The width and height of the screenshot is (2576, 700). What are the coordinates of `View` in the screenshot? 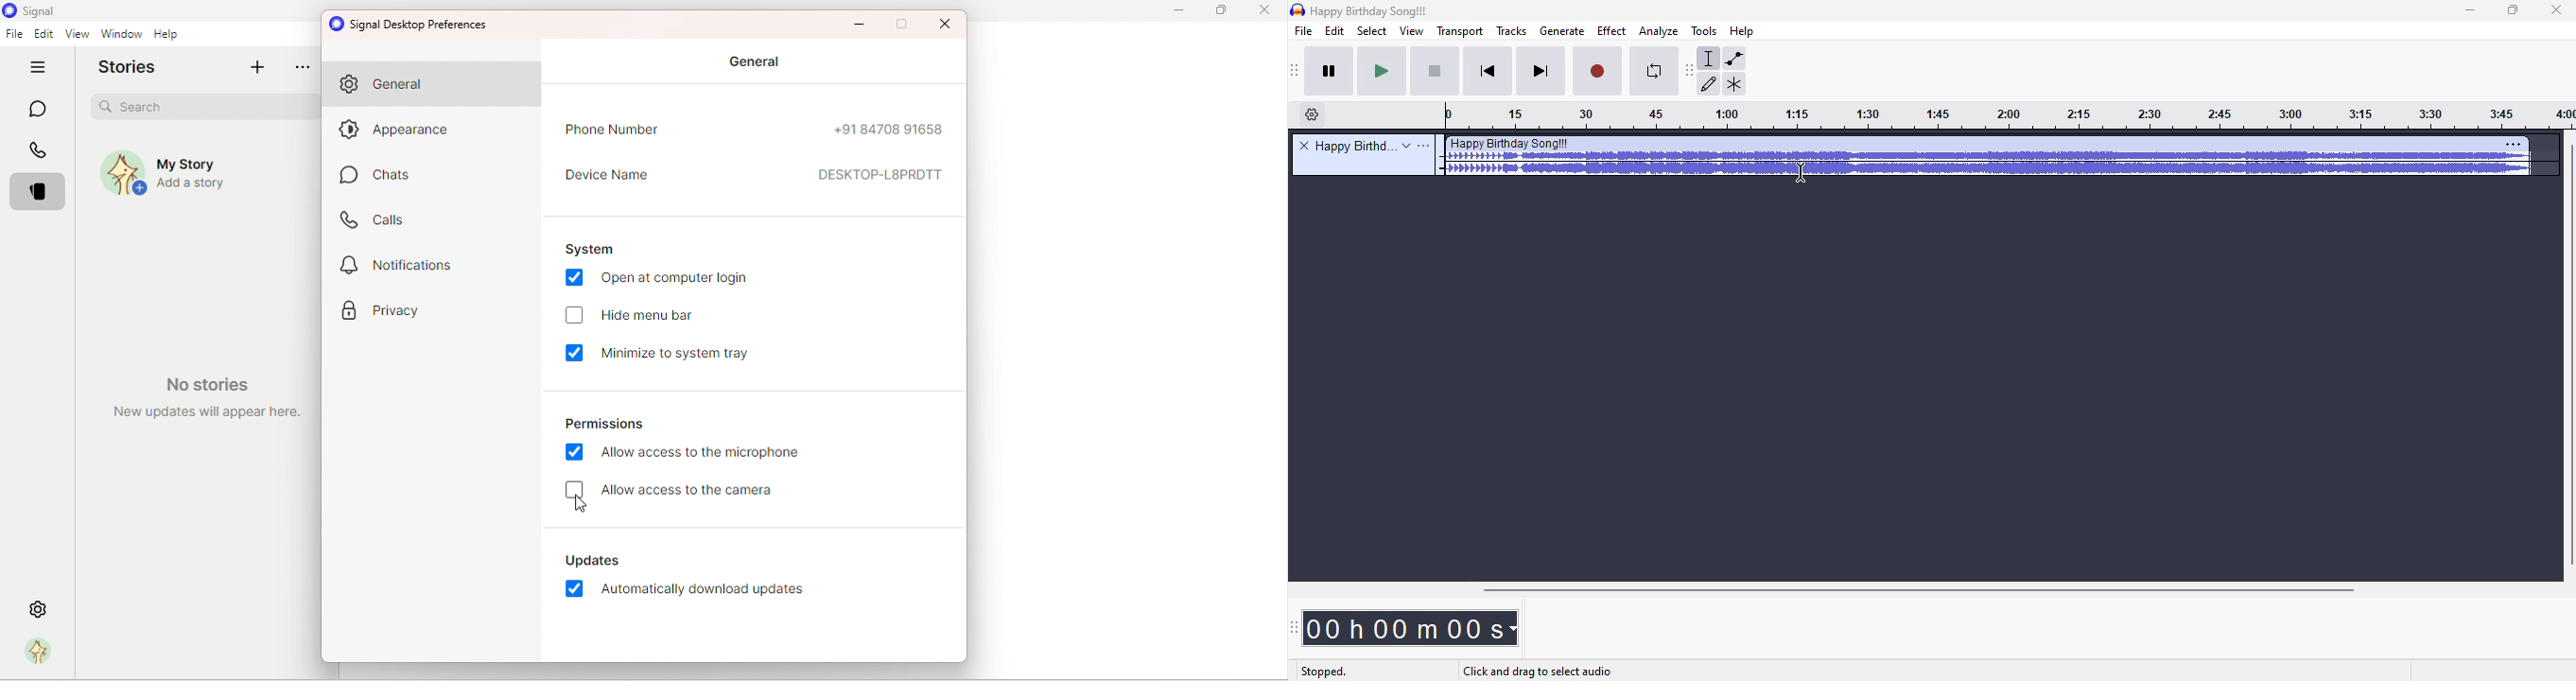 It's located at (78, 36).